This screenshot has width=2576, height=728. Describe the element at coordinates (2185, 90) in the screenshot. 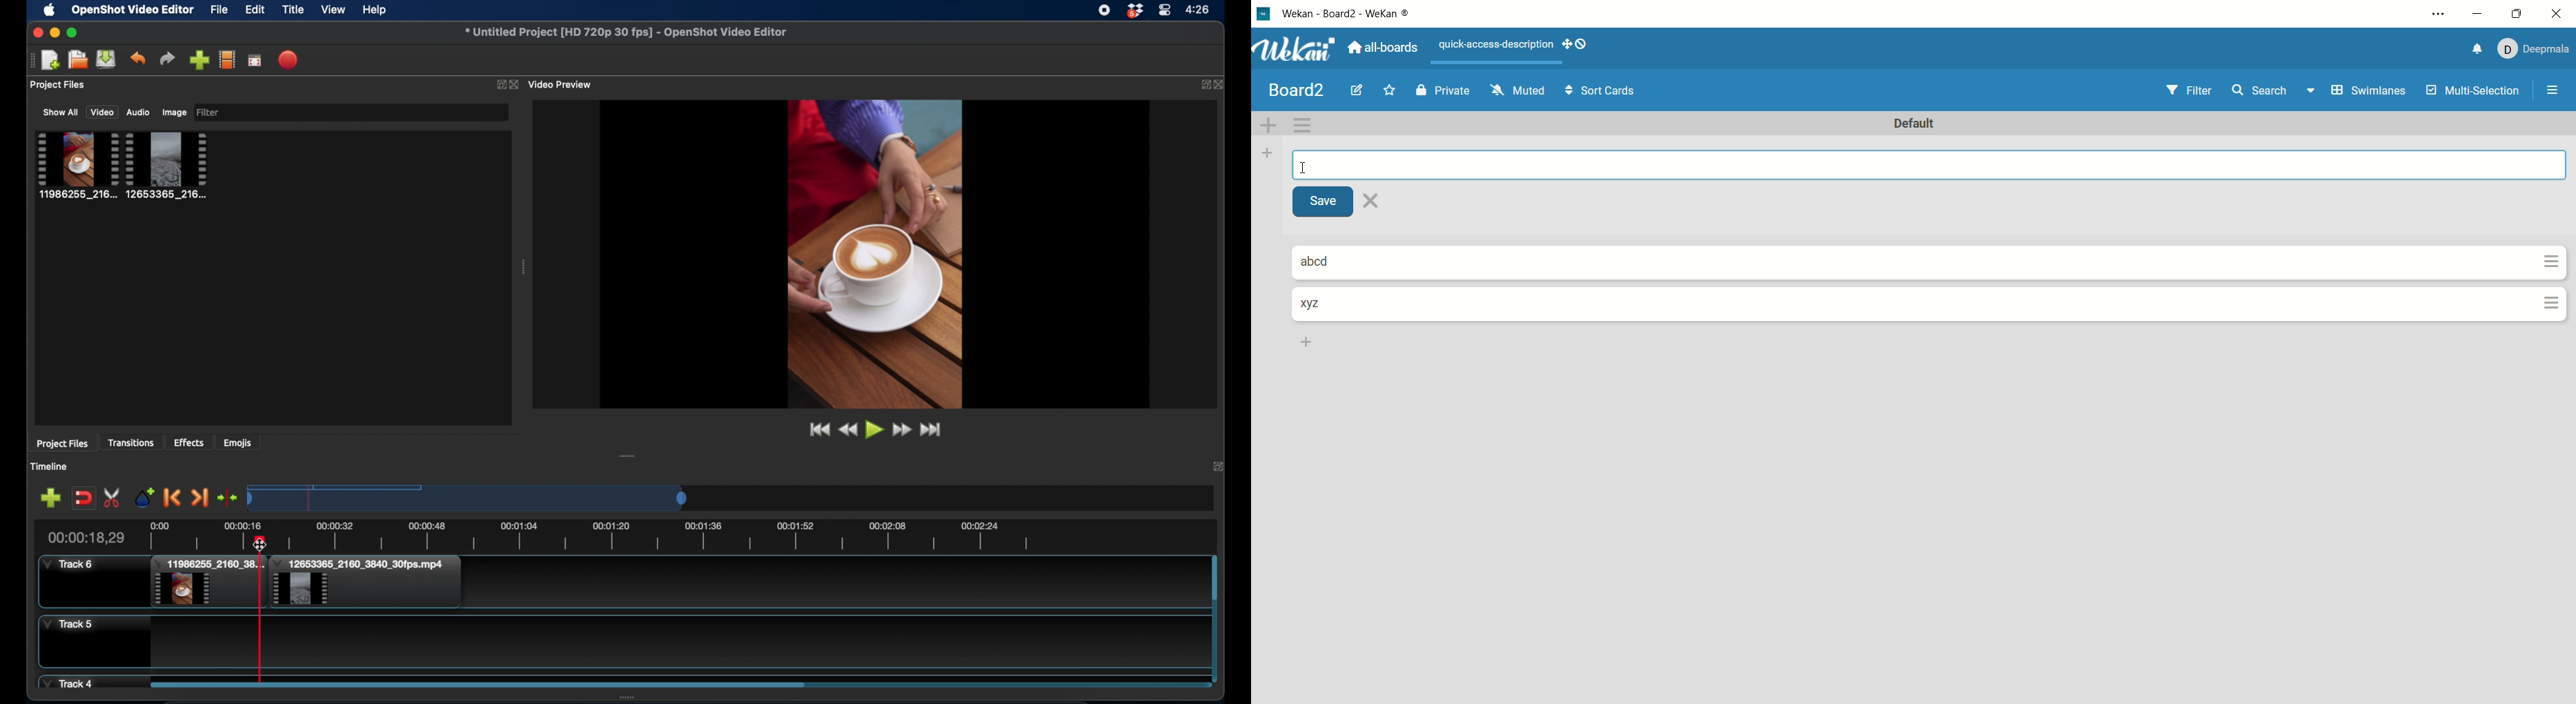

I see `filter` at that location.